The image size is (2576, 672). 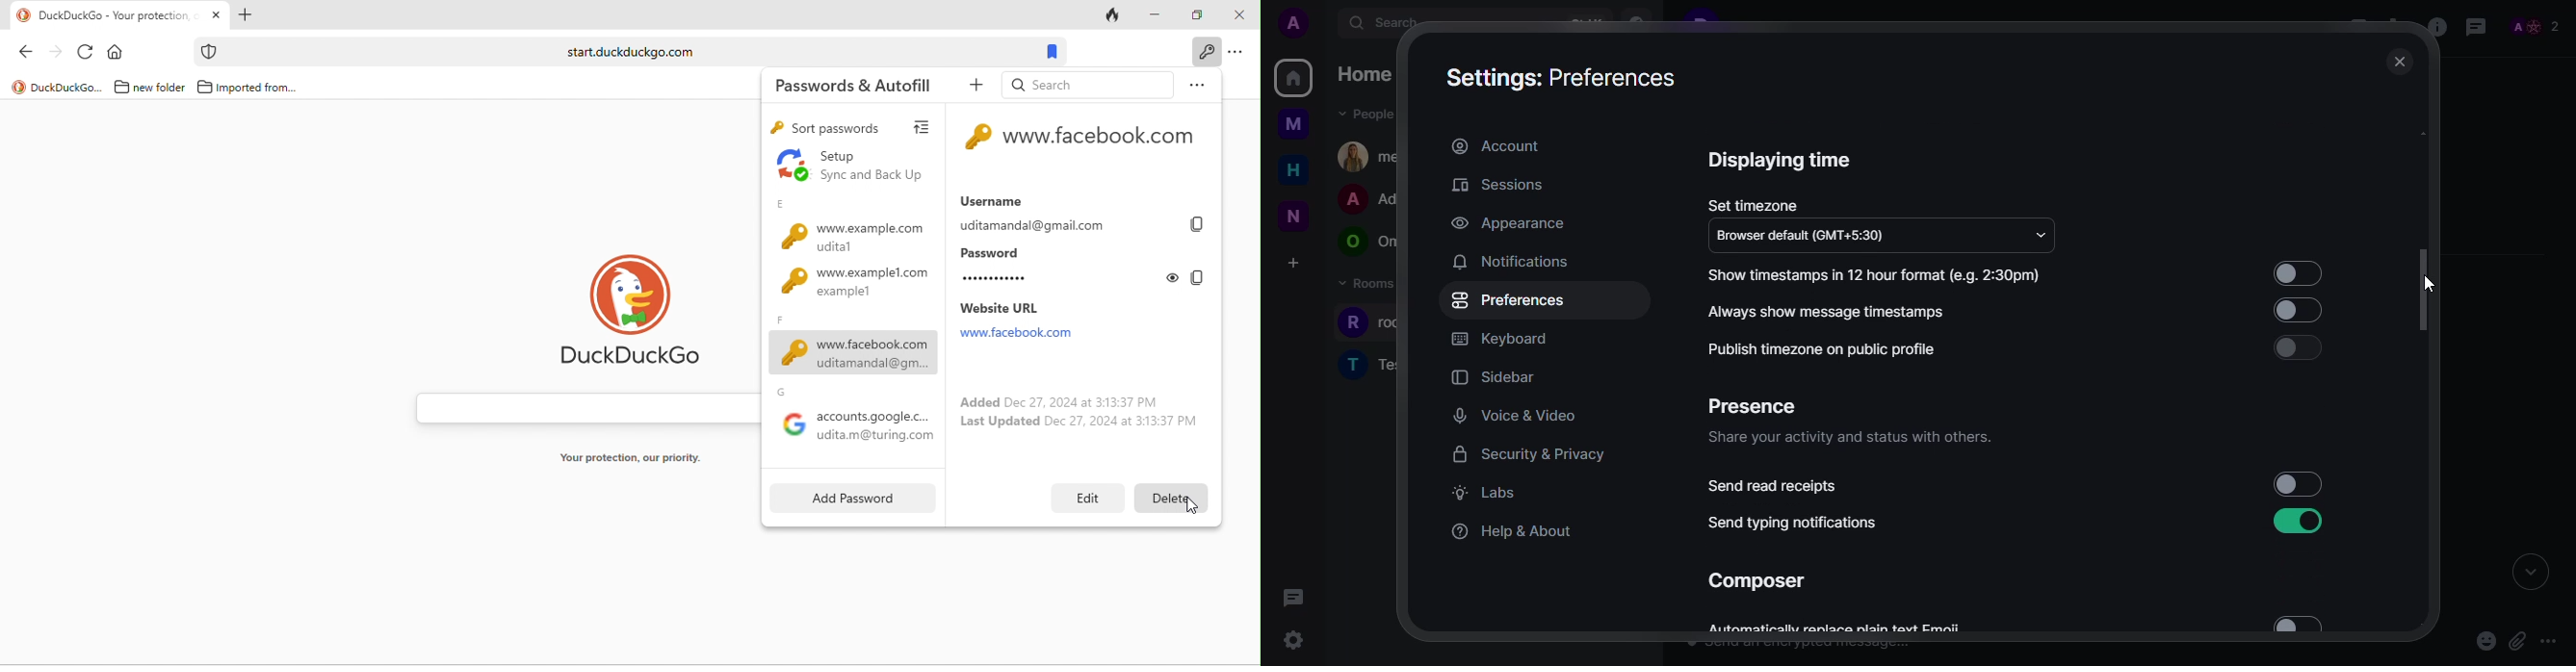 What do you see at coordinates (1371, 363) in the screenshot?
I see `room` at bounding box center [1371, 363].